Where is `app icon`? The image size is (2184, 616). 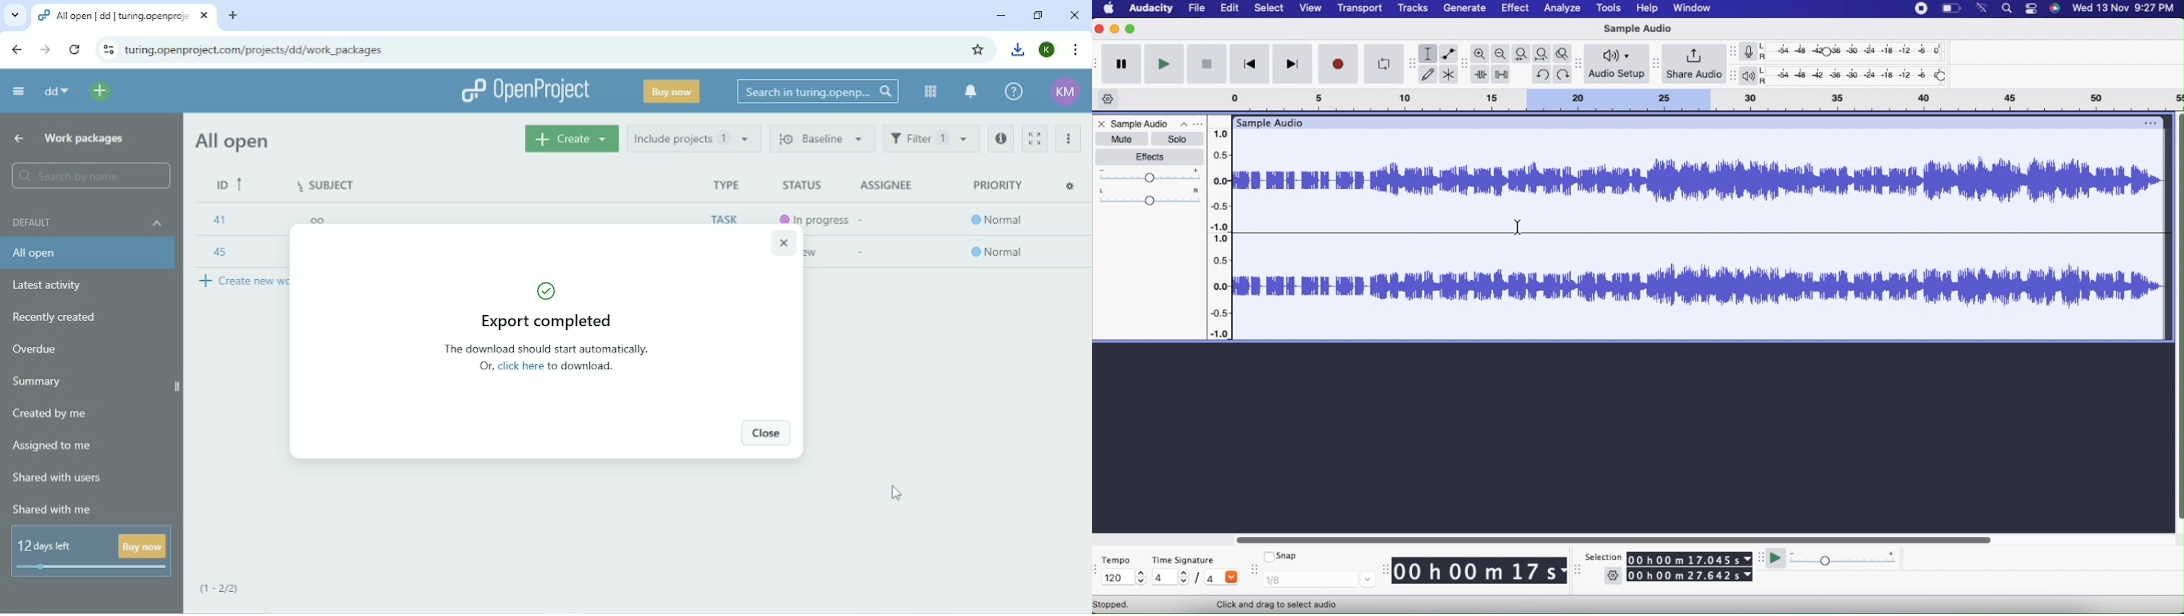
app icon is located at coordinates (2055, 8).